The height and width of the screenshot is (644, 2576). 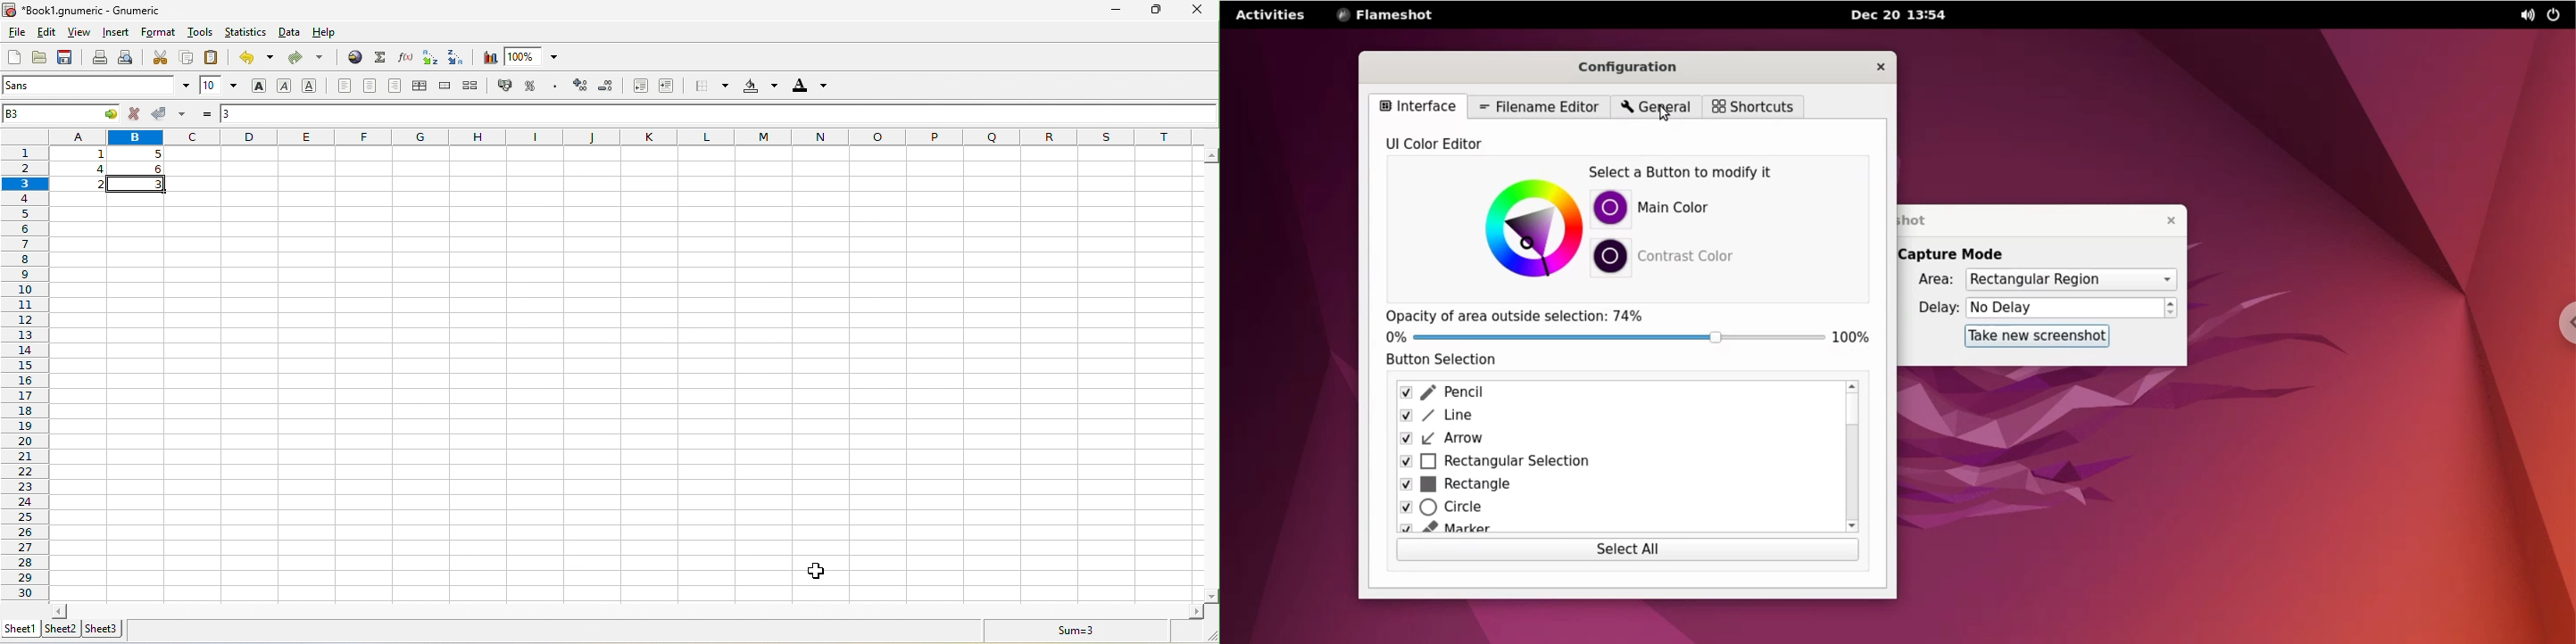 What do you see at coordinates (218, 87) in the screenshot?
I see `font size` at bounding box center [218, 87].